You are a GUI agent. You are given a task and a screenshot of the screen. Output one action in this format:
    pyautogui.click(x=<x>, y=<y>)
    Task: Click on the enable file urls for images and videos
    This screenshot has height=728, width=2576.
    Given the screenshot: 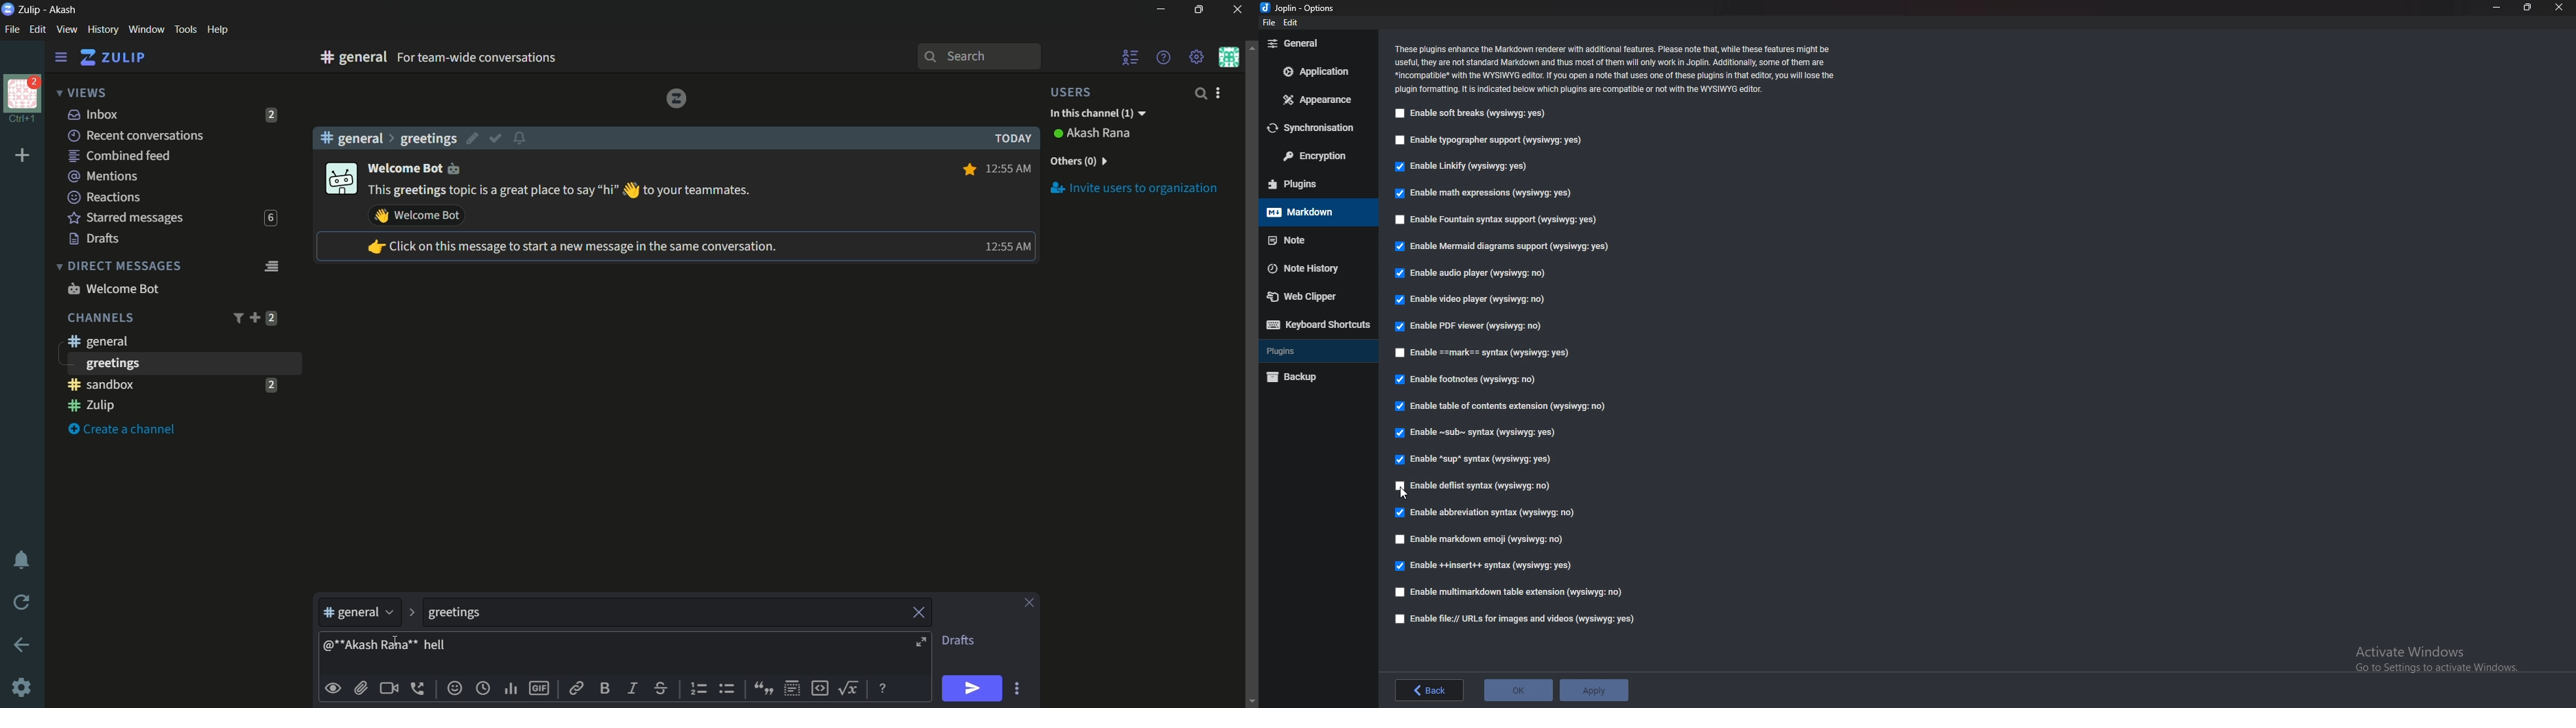 What is the action you would take?
    pyautogui.click(x=1516, y=619)
    